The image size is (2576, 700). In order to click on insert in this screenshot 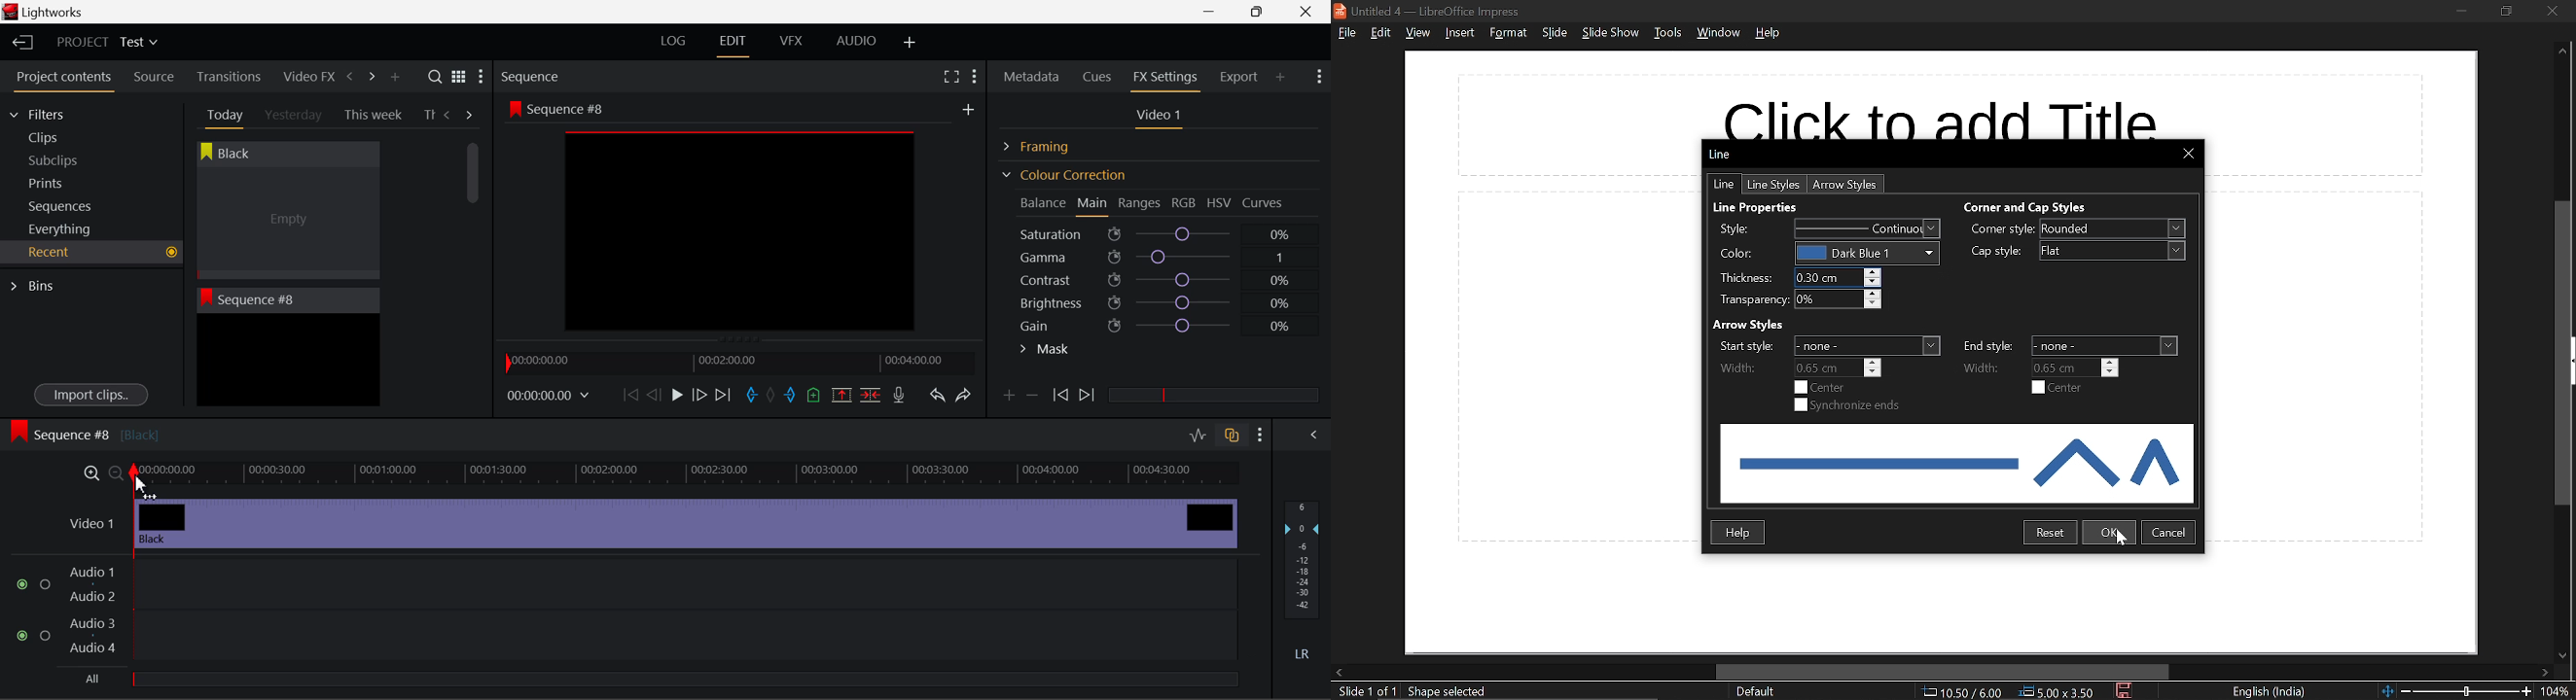, I will do `click(1458, 33)`.